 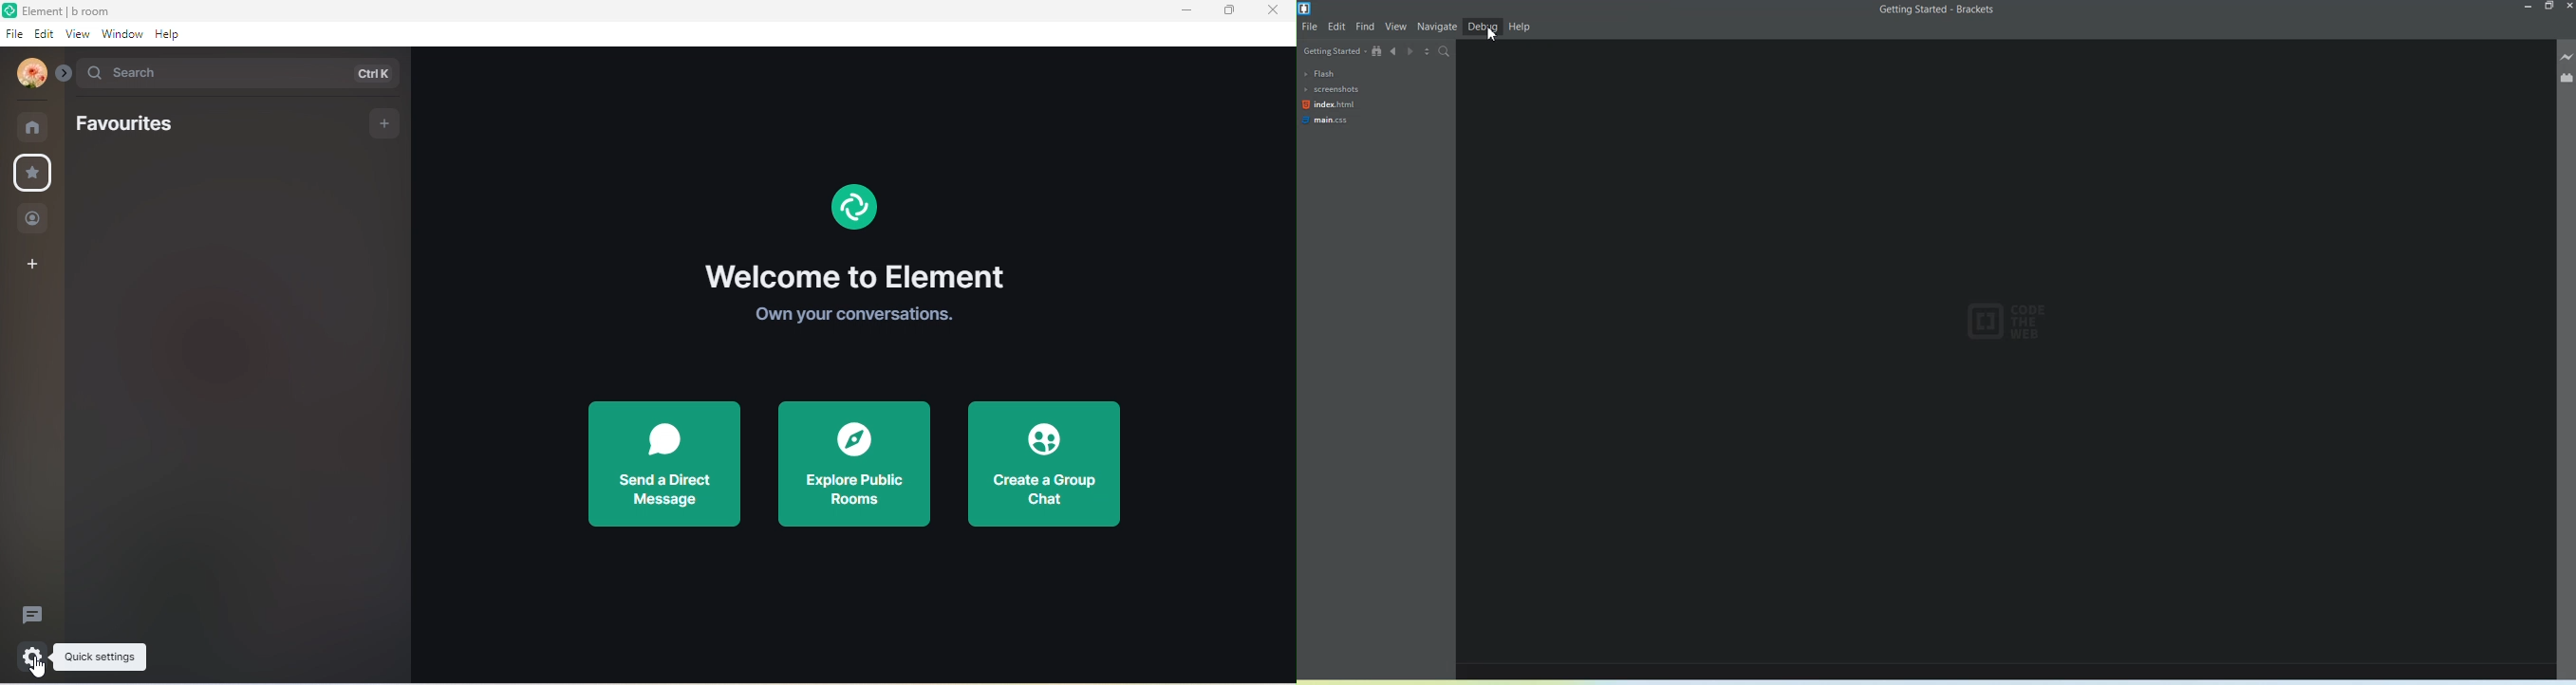 What do you see at coordinates (384, 120) in the screenshot?
I see `add` at bounding box center [384, 120].